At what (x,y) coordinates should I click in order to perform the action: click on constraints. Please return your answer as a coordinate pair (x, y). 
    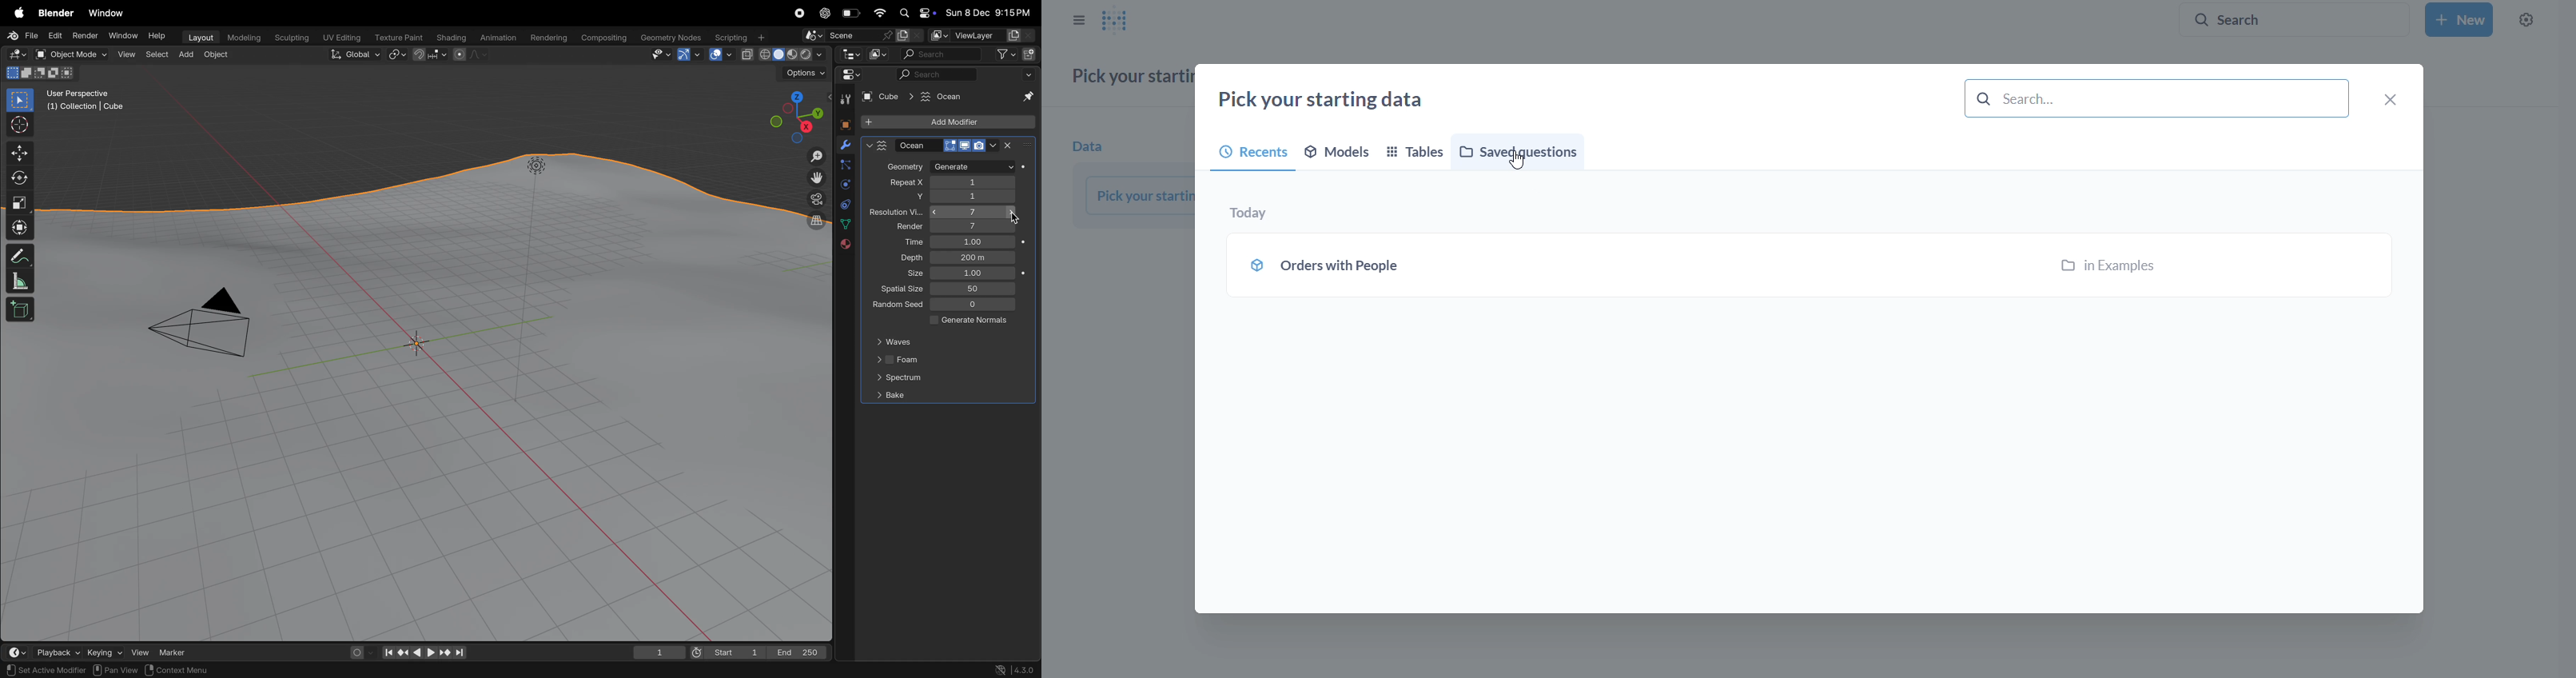
    Looking at the image, I should click on (845, 204).